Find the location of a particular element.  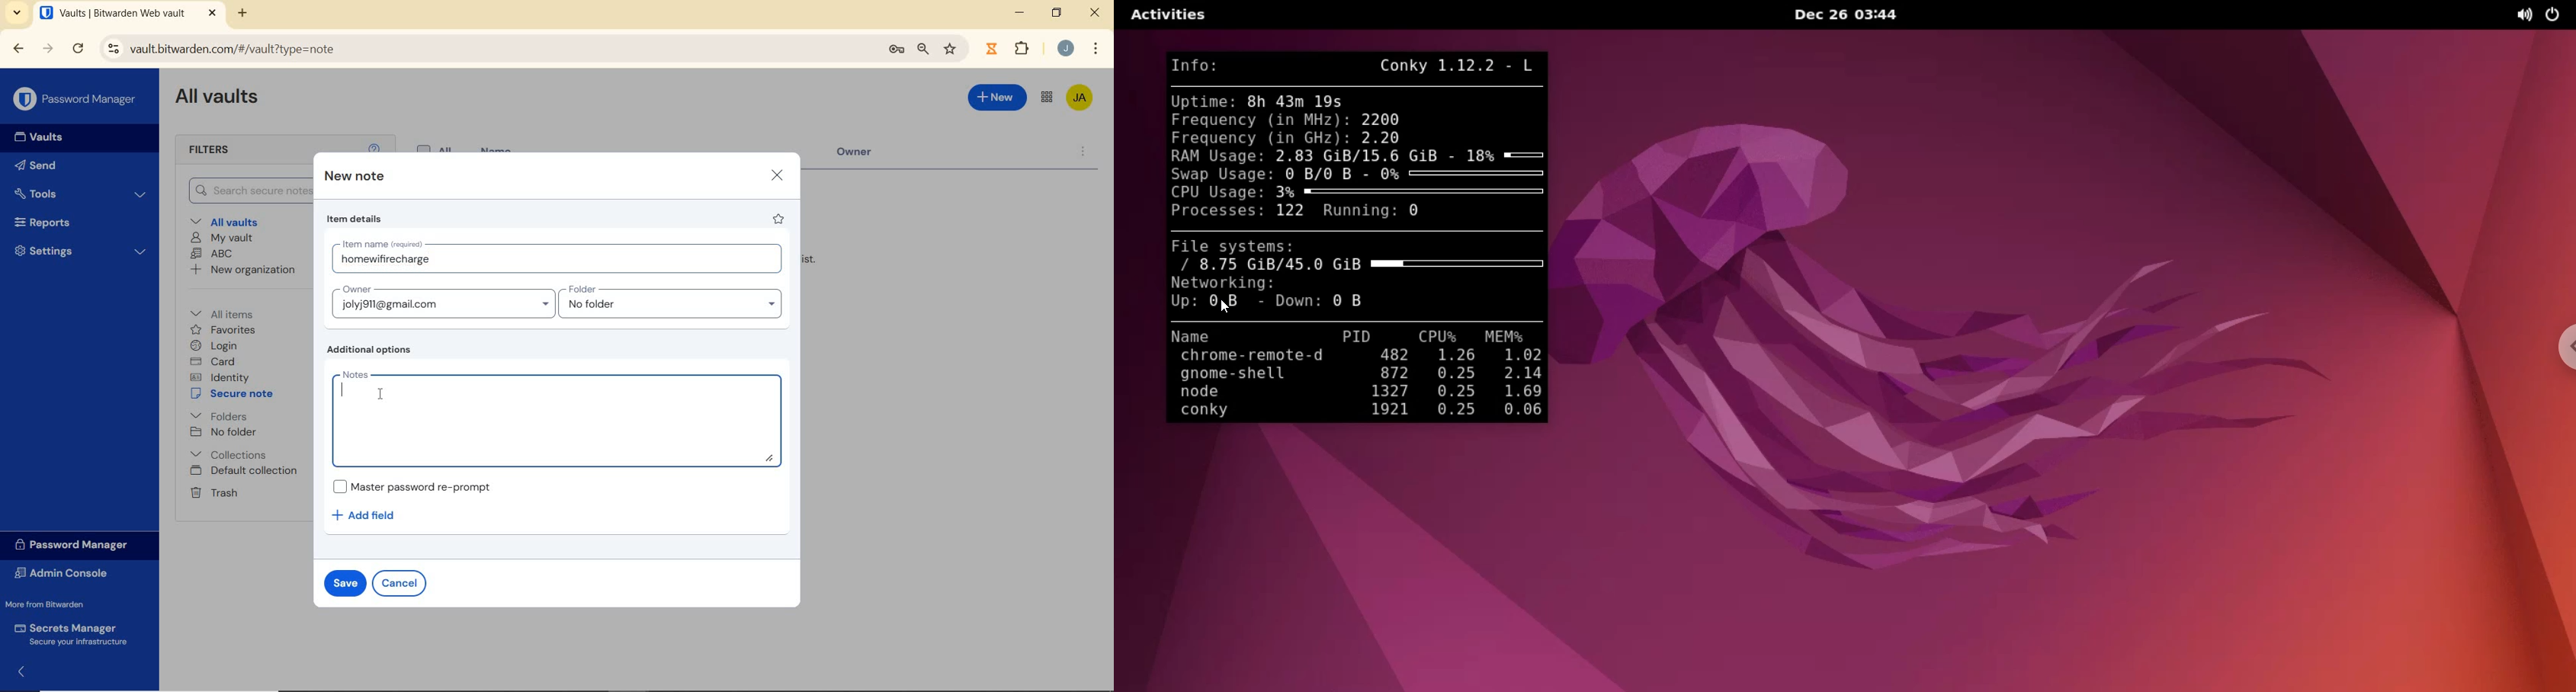

restore is located at coordinates (1057, 13).